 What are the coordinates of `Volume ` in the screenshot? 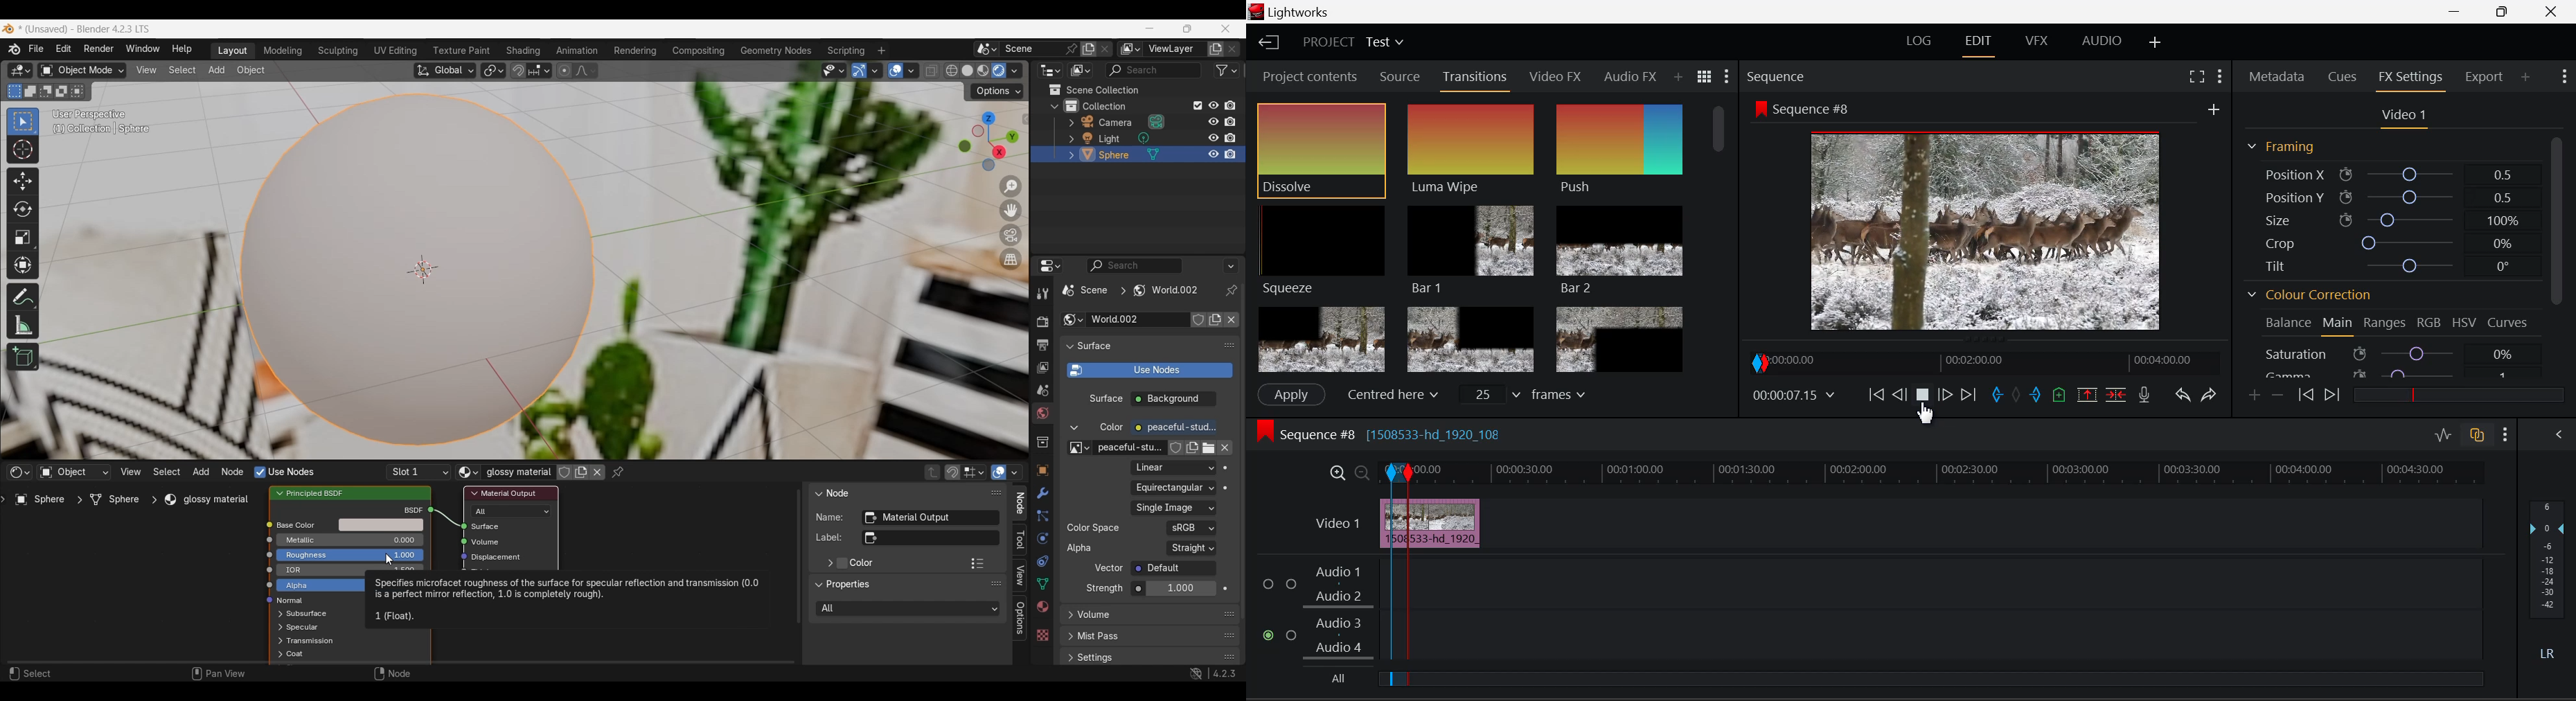 It's located at (1096, 615).